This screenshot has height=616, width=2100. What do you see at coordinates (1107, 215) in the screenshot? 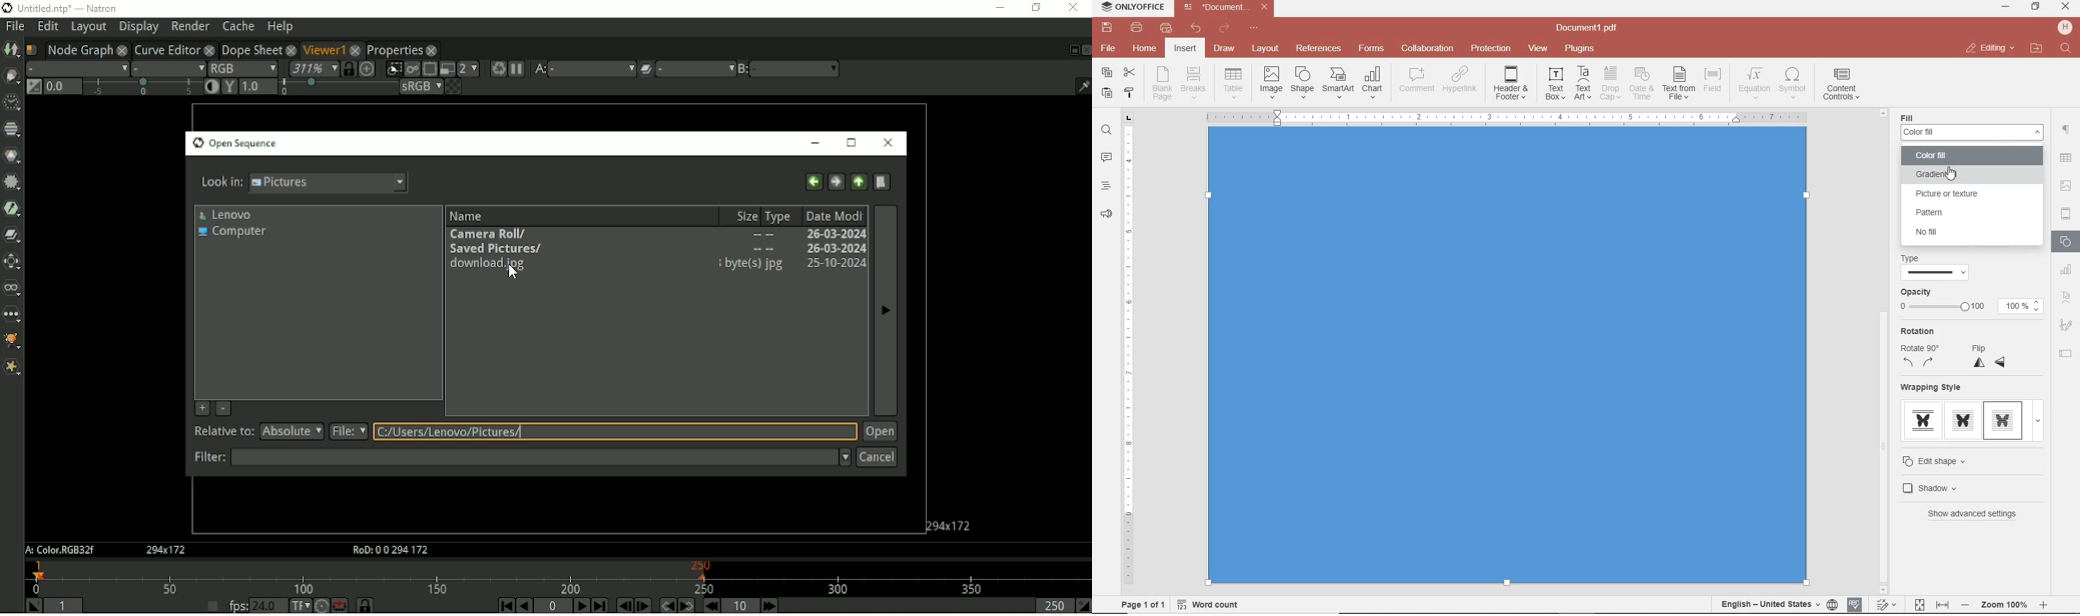
I see `feedback & support` at bounding box center [1107, 215].